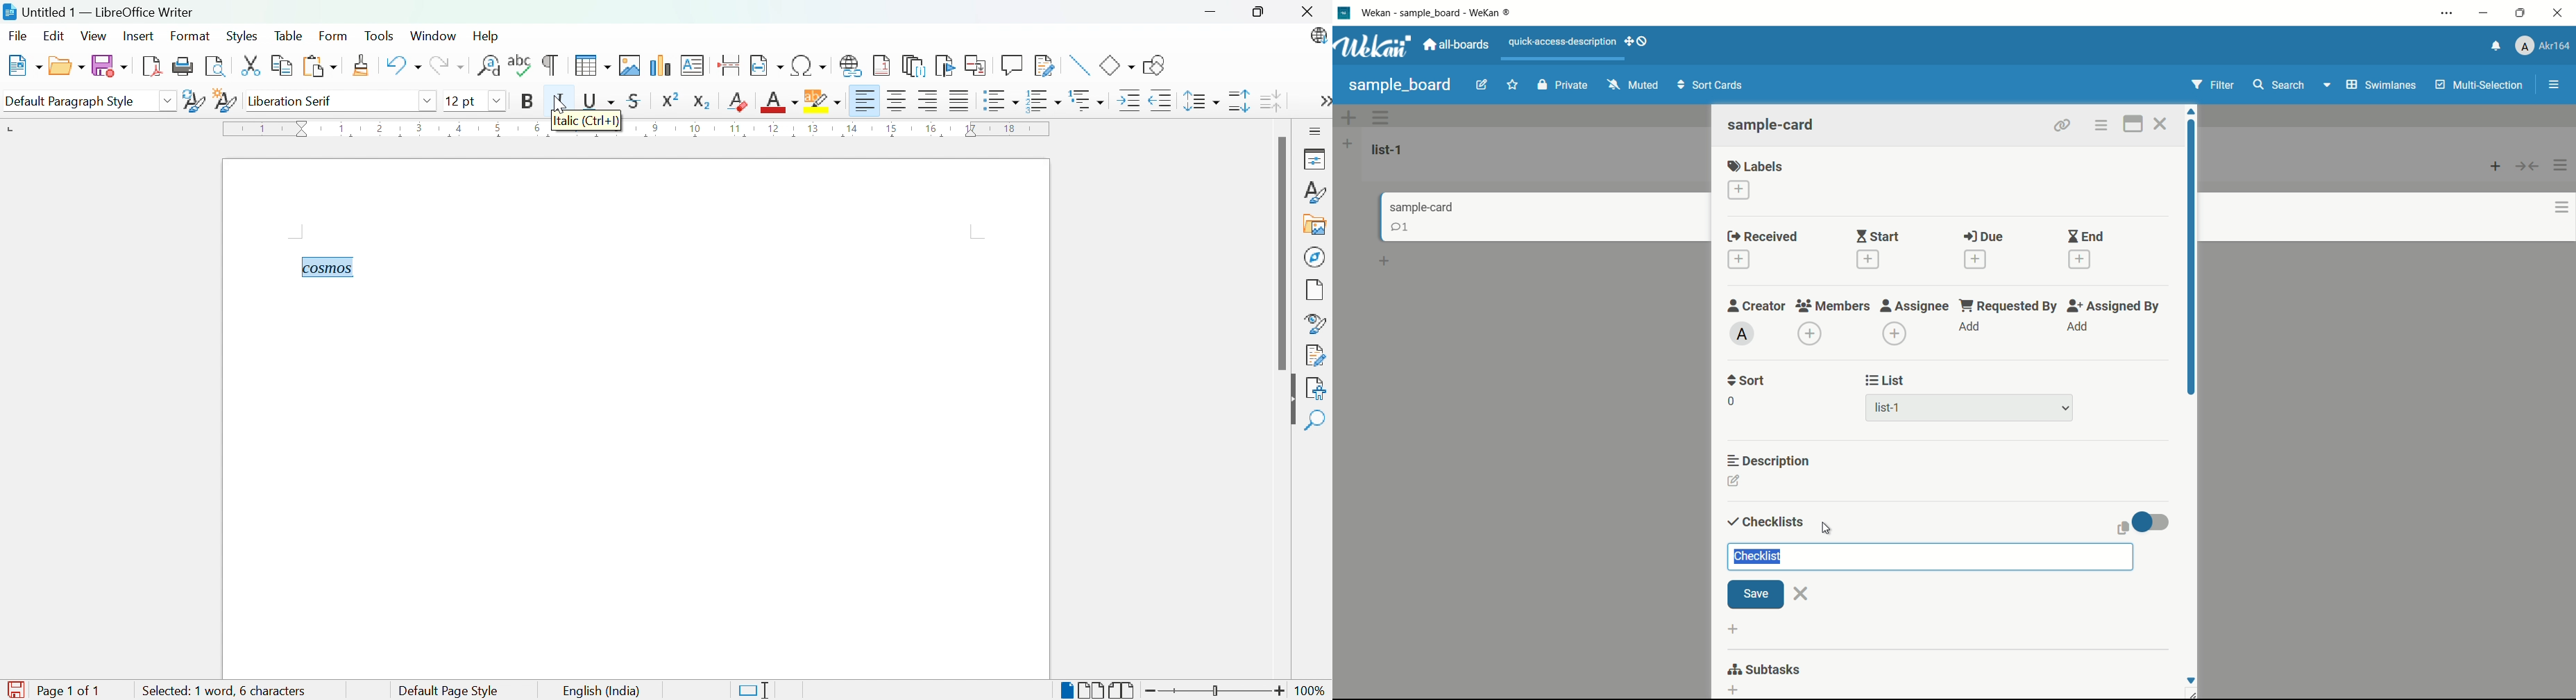 The image size is (2576, 700). Describe the element at coordinates (2544, 47) in the screenshot. I see `profile` at that location.